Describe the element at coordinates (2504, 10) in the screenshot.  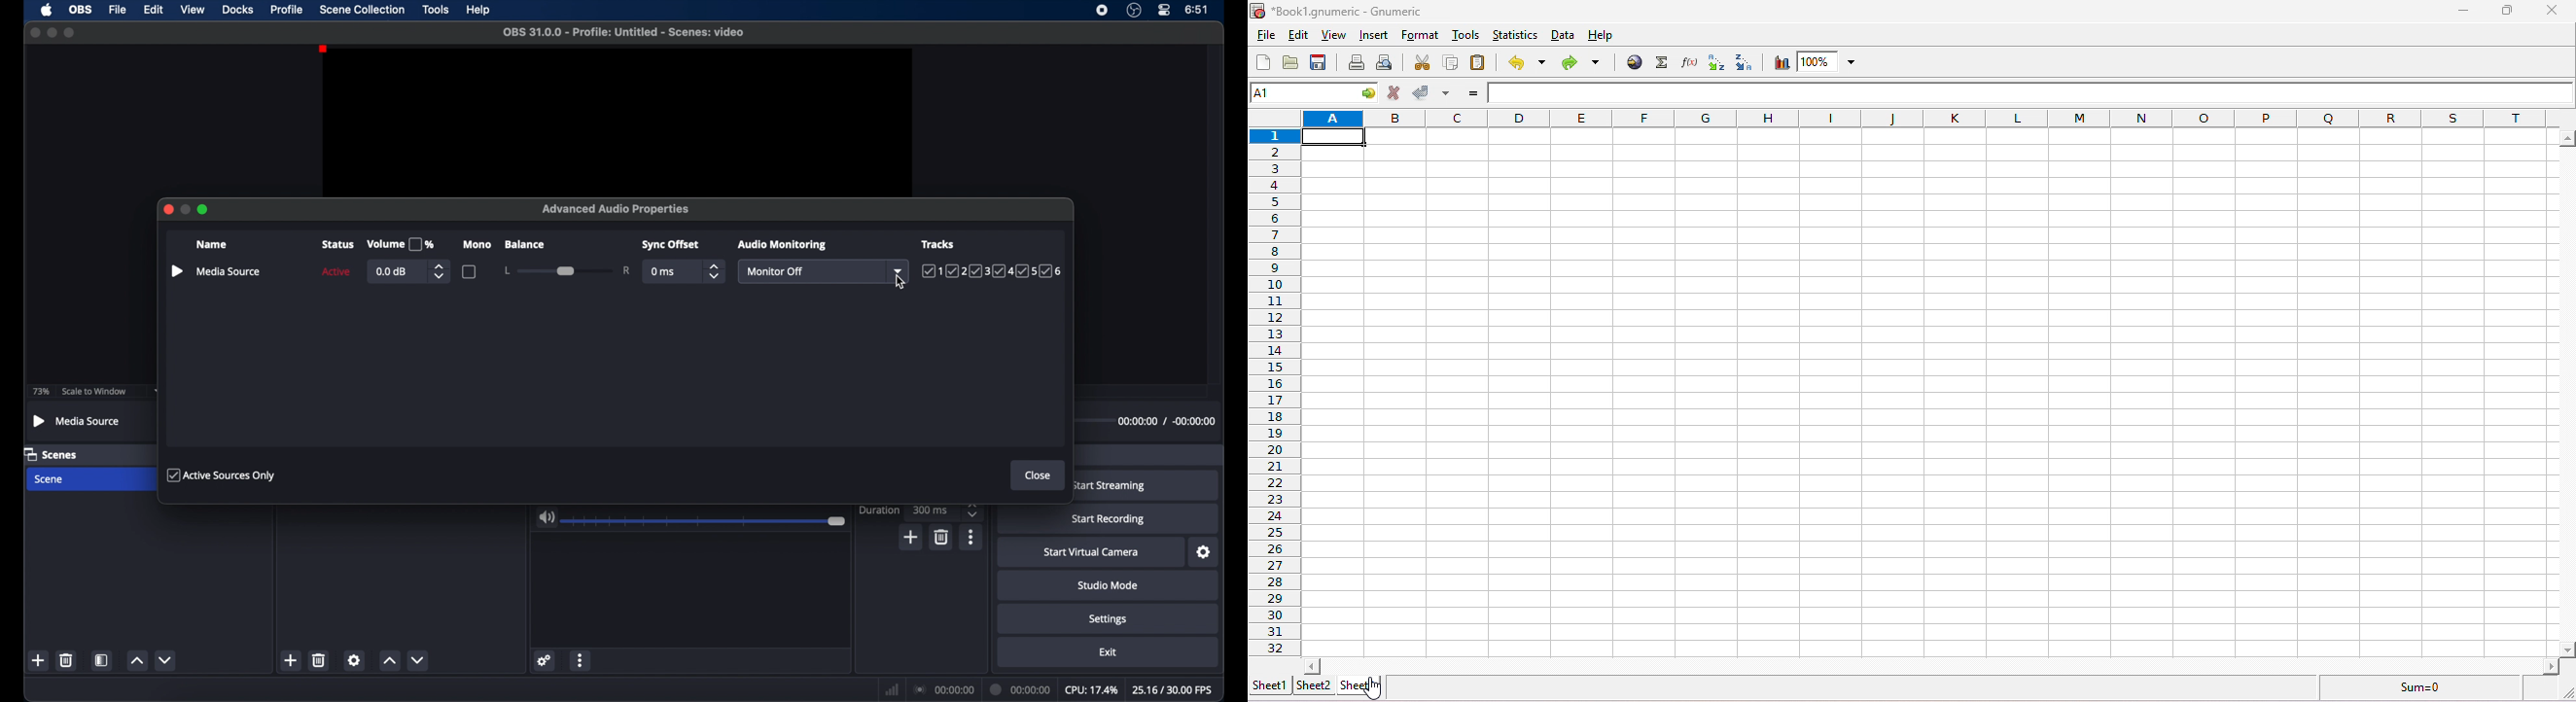
I see `maximize` at that location.